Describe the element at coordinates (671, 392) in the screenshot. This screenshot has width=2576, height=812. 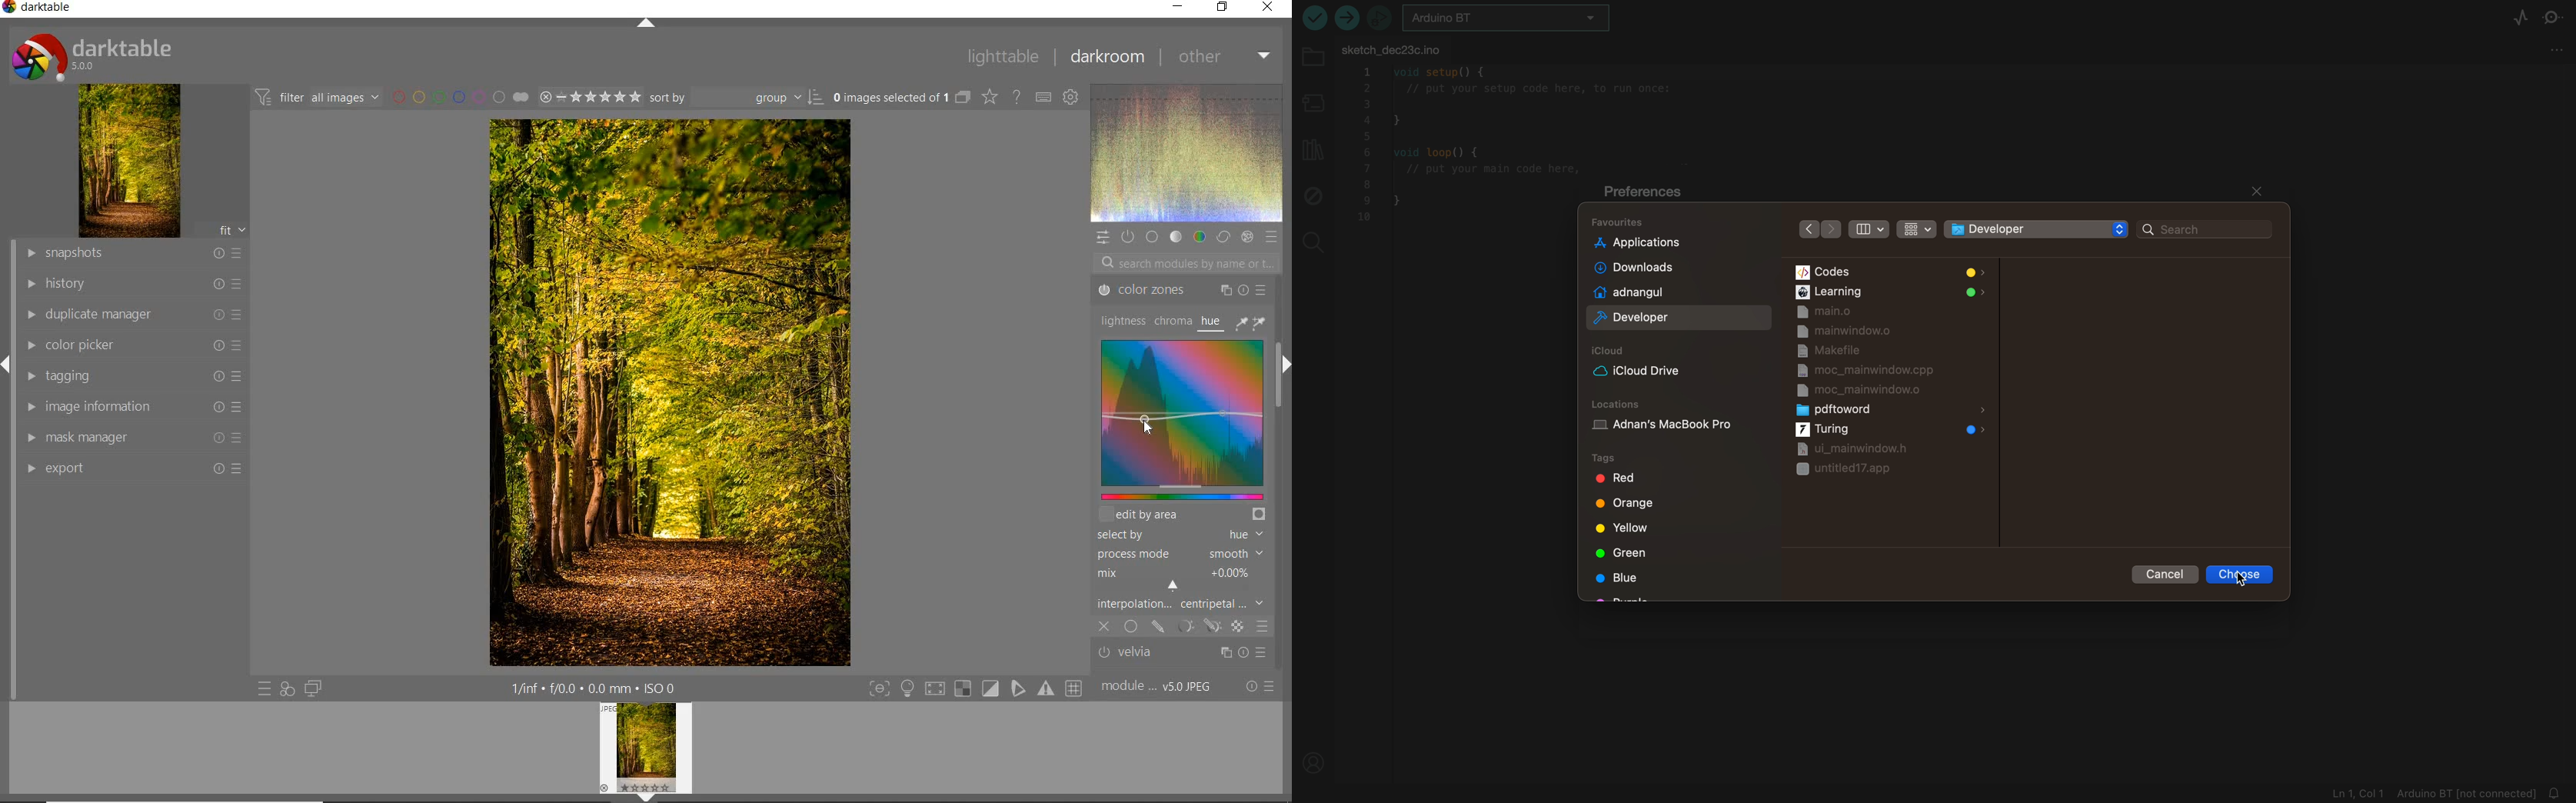
I see `SELECTED IMAGE` at that location.